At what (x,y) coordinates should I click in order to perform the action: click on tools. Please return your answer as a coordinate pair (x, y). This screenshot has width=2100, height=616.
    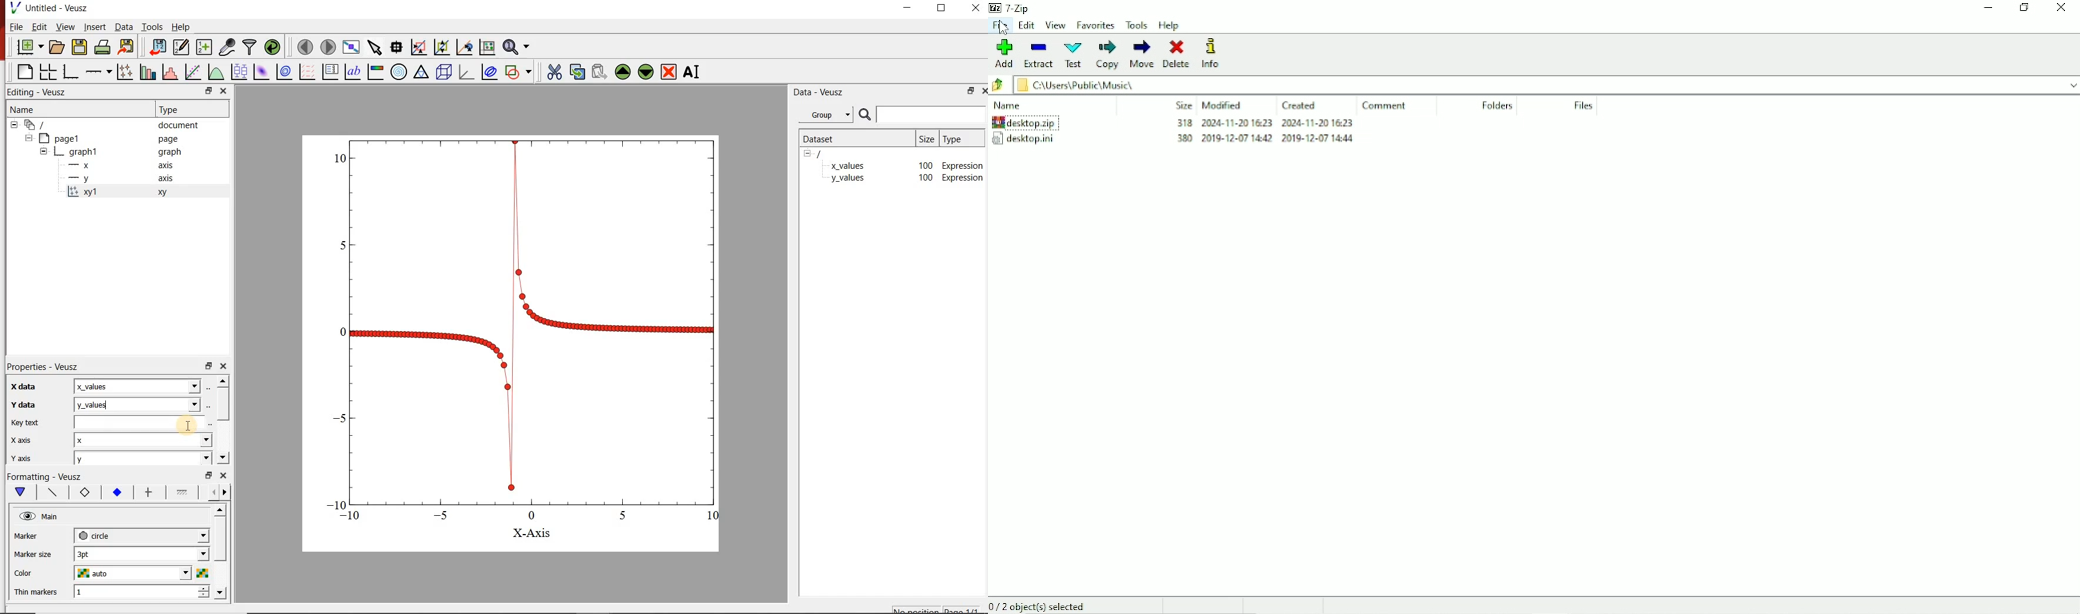
    Looking at the image, I should click on (154, 26).